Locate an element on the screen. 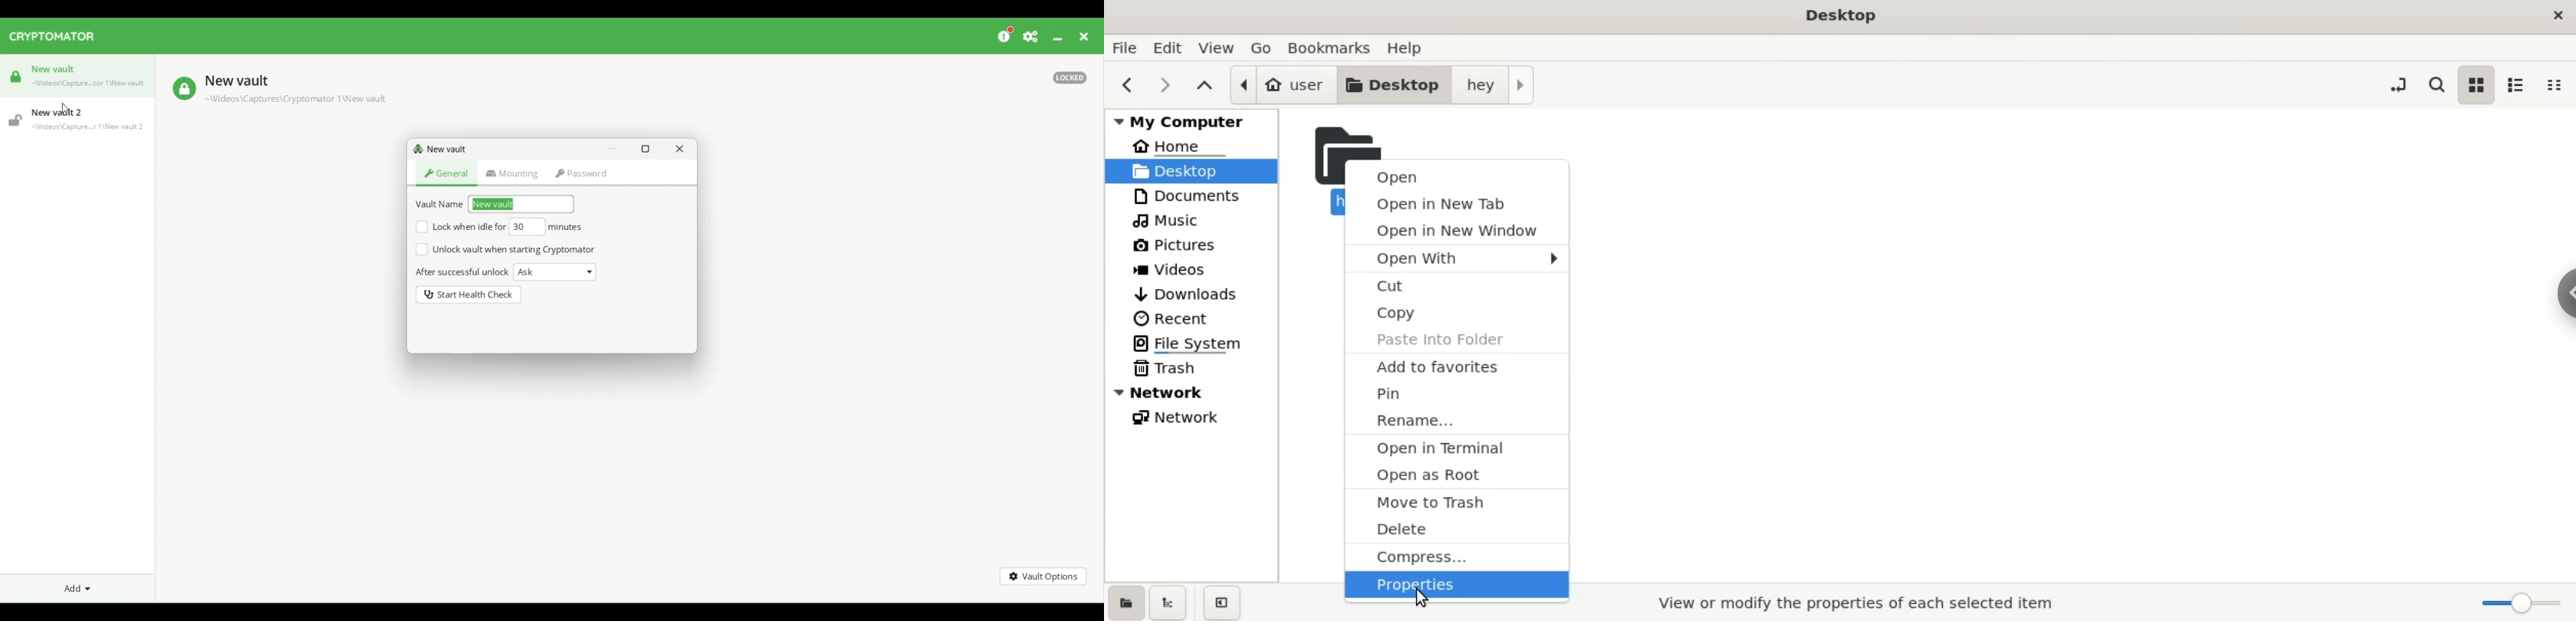  title is located at coordinates (1843, 16).